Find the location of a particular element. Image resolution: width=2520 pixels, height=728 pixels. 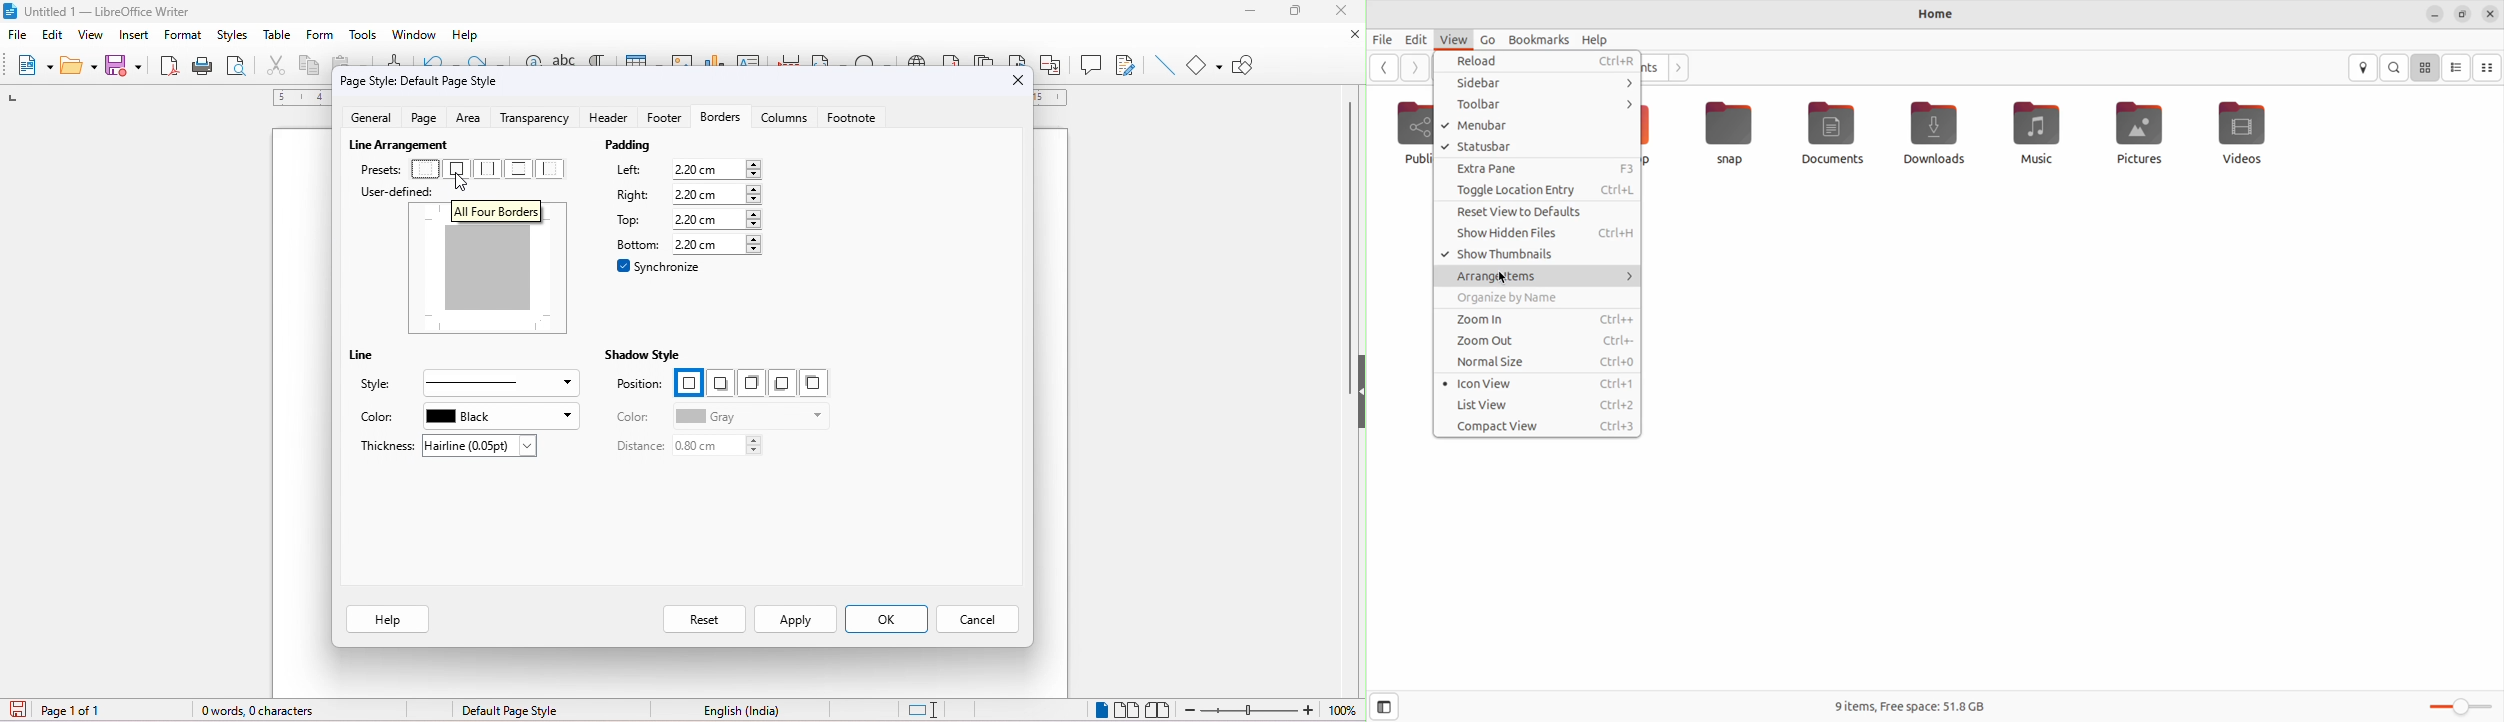

position is located at coordinates (641, 386).